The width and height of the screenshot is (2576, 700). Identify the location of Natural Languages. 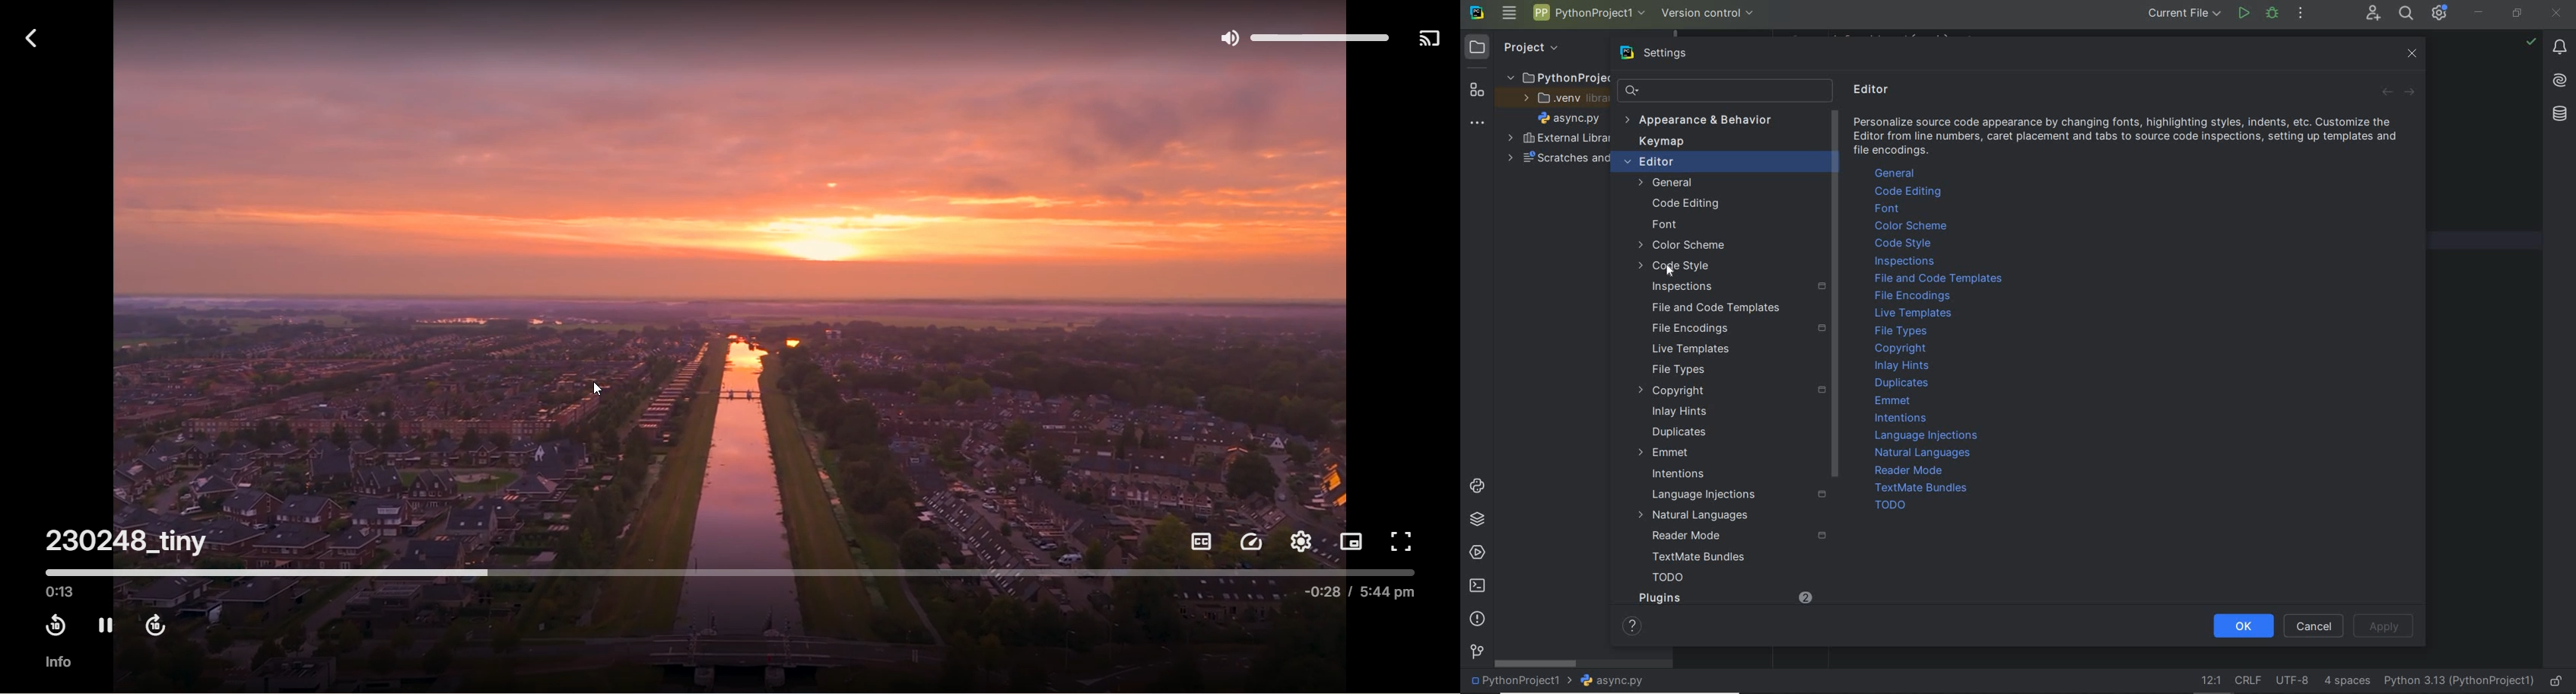
(1695, 517).